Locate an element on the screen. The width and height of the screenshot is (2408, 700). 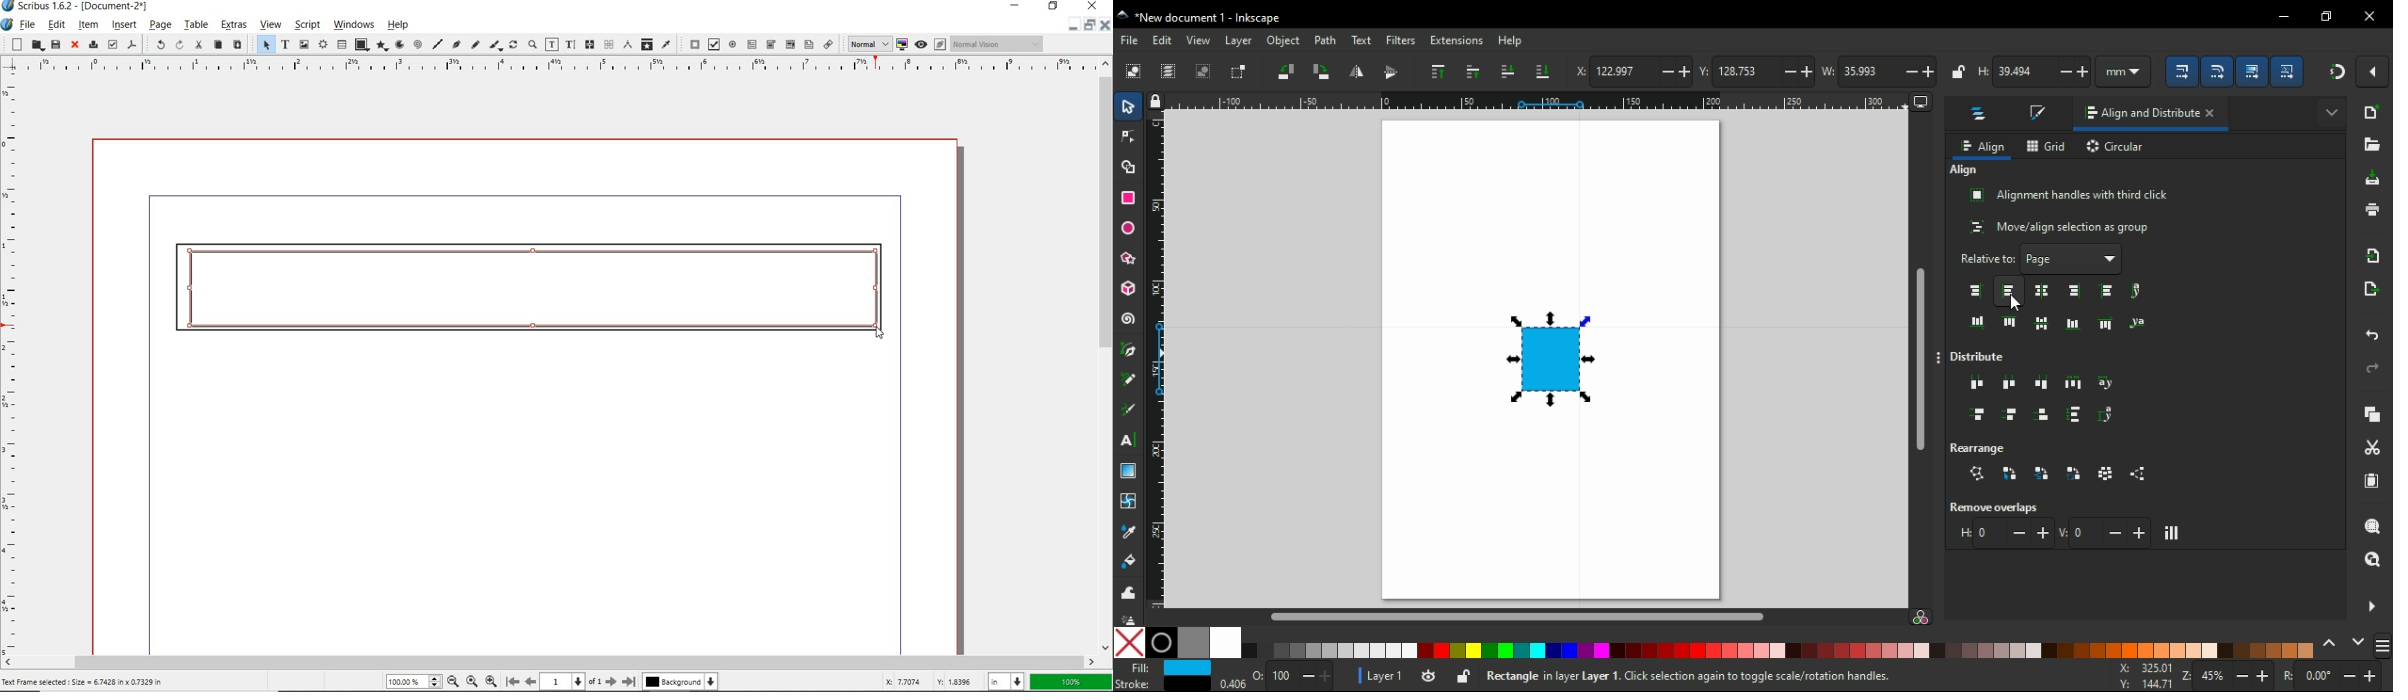
copy is located at coordinates (217, 46).